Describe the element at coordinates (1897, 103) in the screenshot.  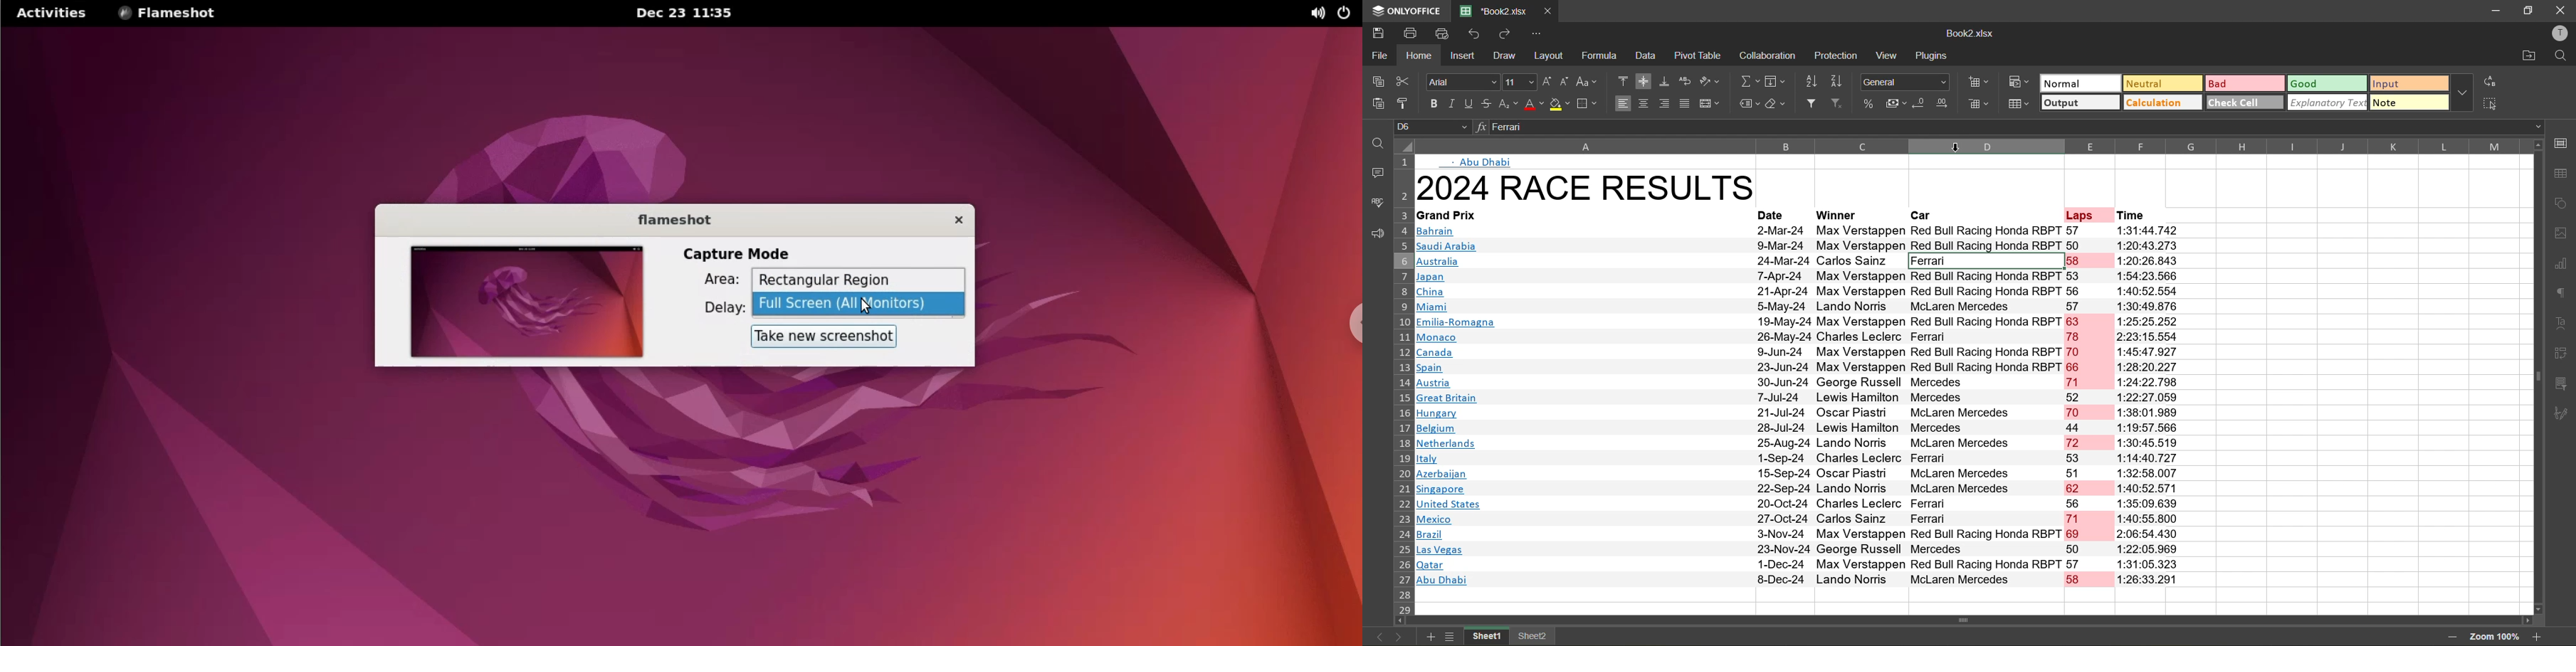
I see `accounting` at that location.